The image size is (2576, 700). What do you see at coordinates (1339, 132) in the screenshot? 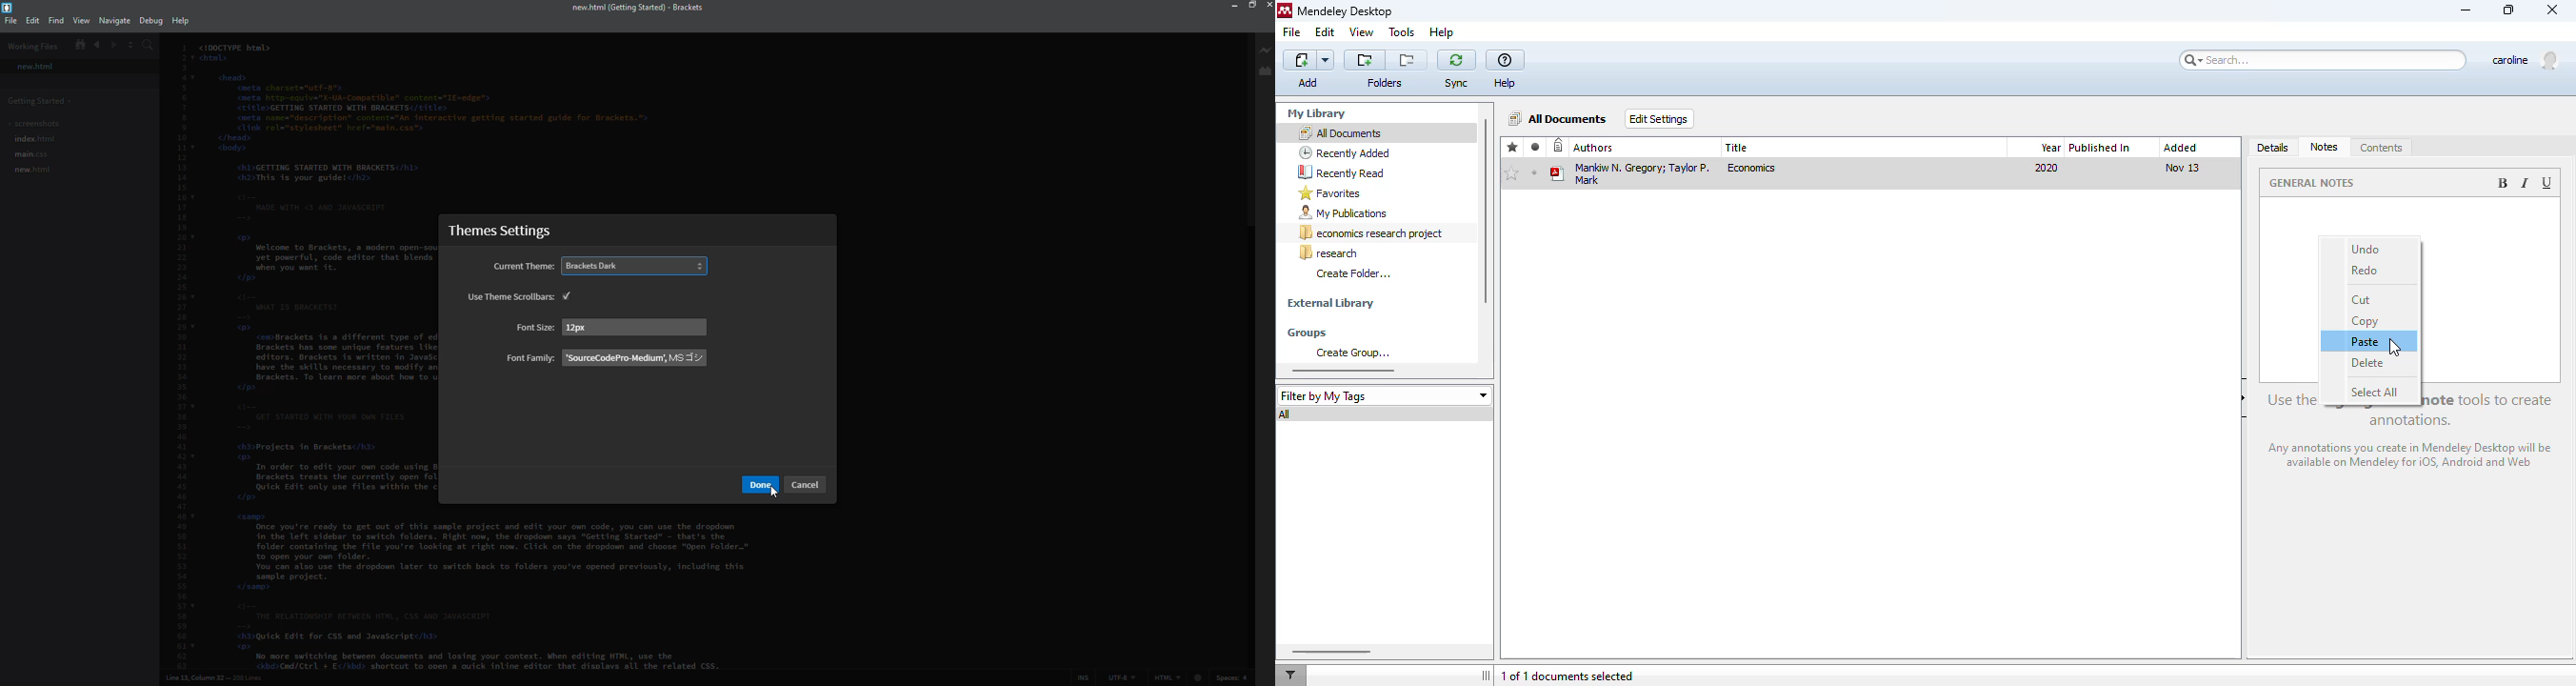
I see `all documents` at bounding box center [1339, 132].